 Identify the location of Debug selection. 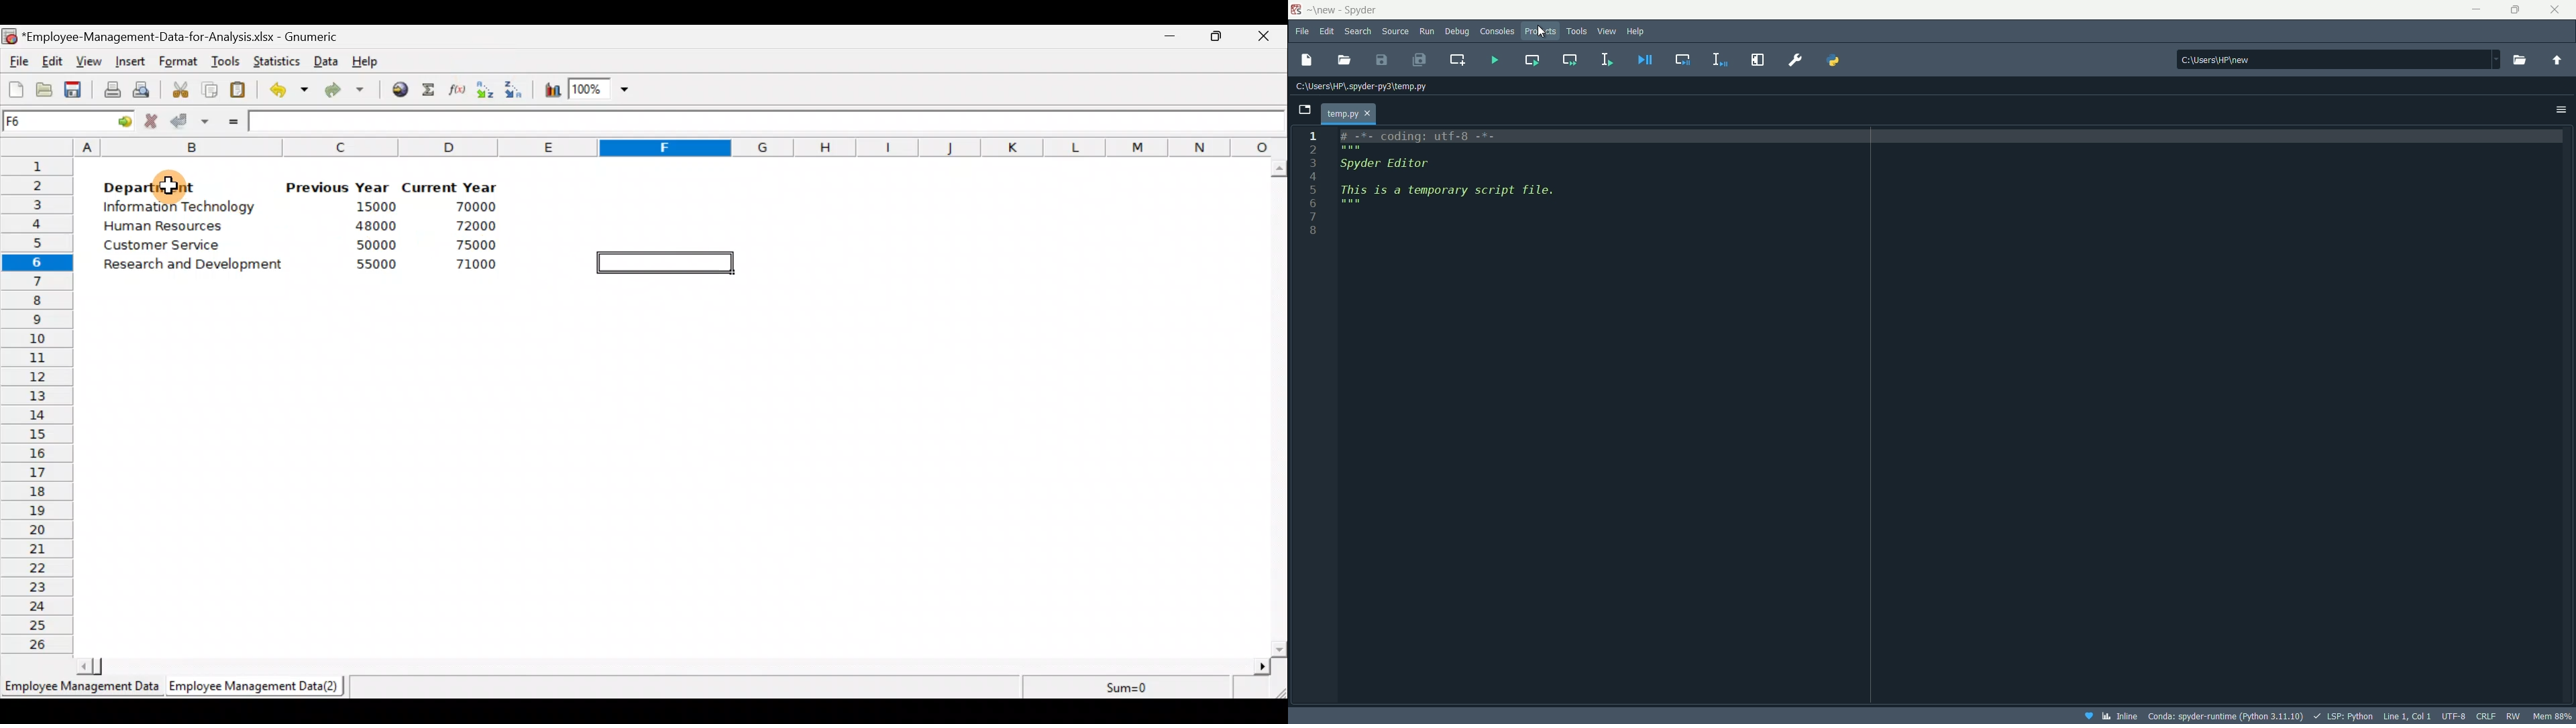
(1684, 58).